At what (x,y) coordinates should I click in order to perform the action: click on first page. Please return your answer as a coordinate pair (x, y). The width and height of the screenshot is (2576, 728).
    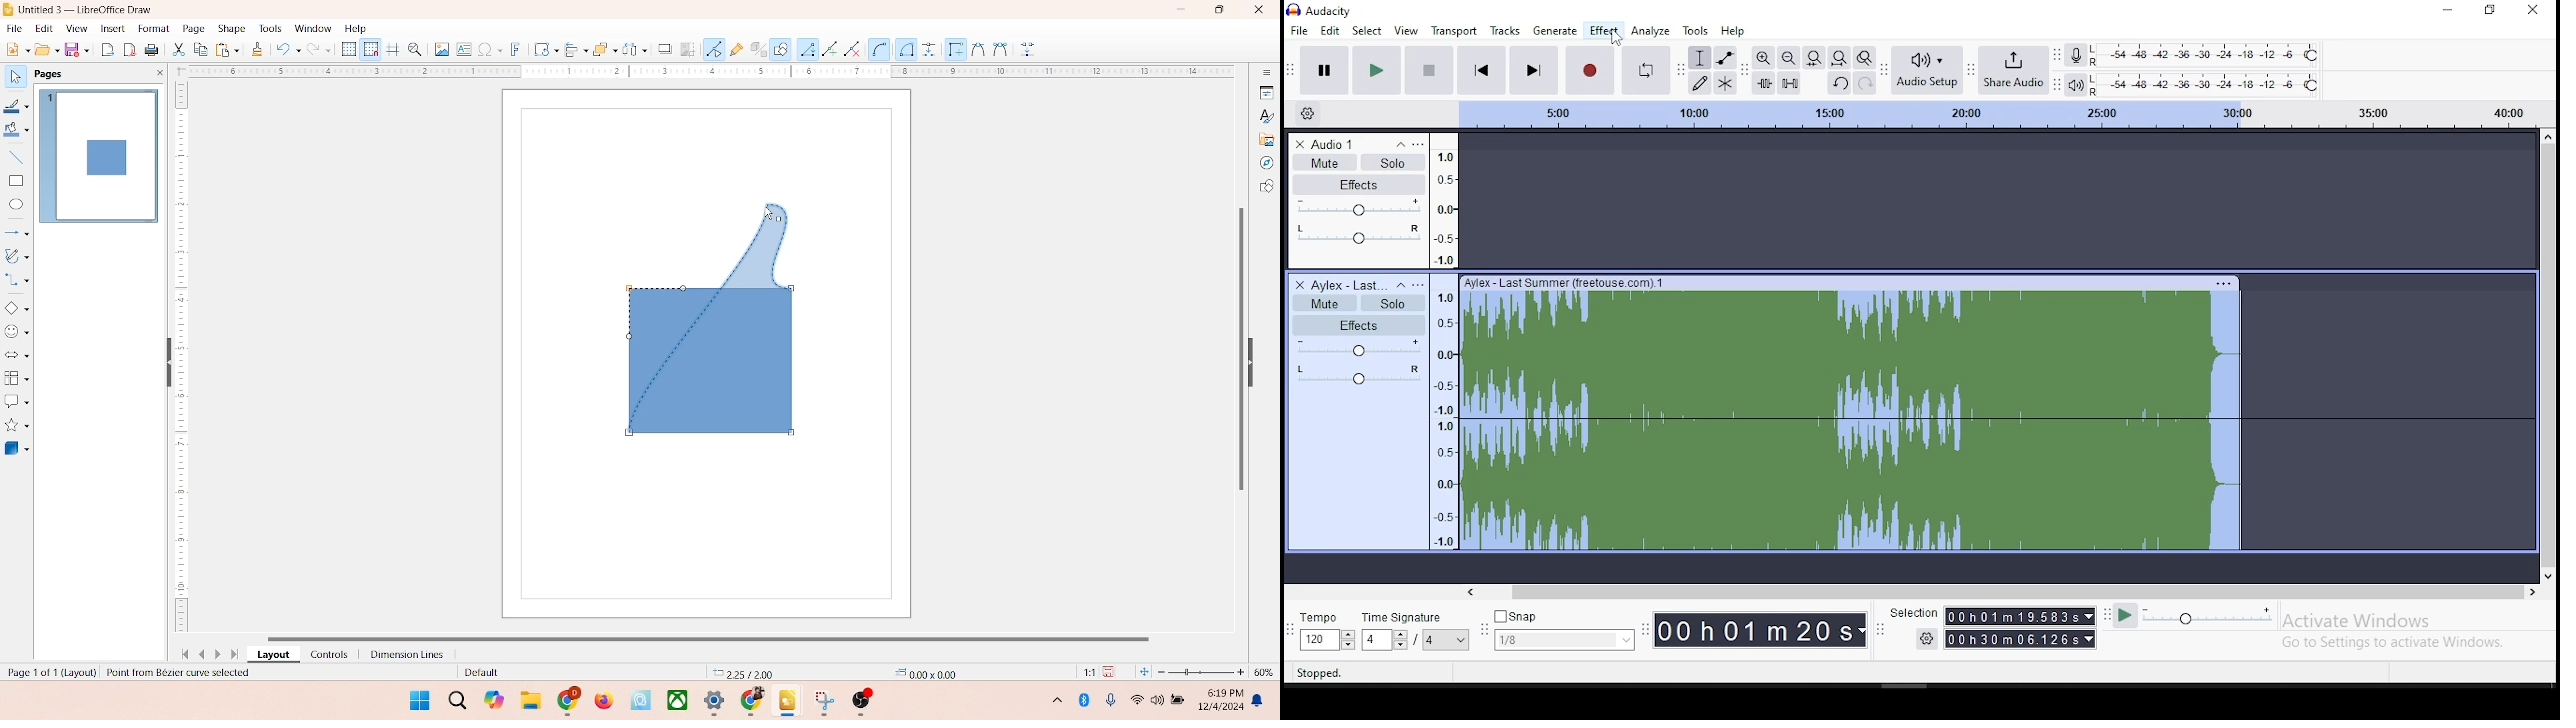
    Looking at the image, I should click on (181, 652).